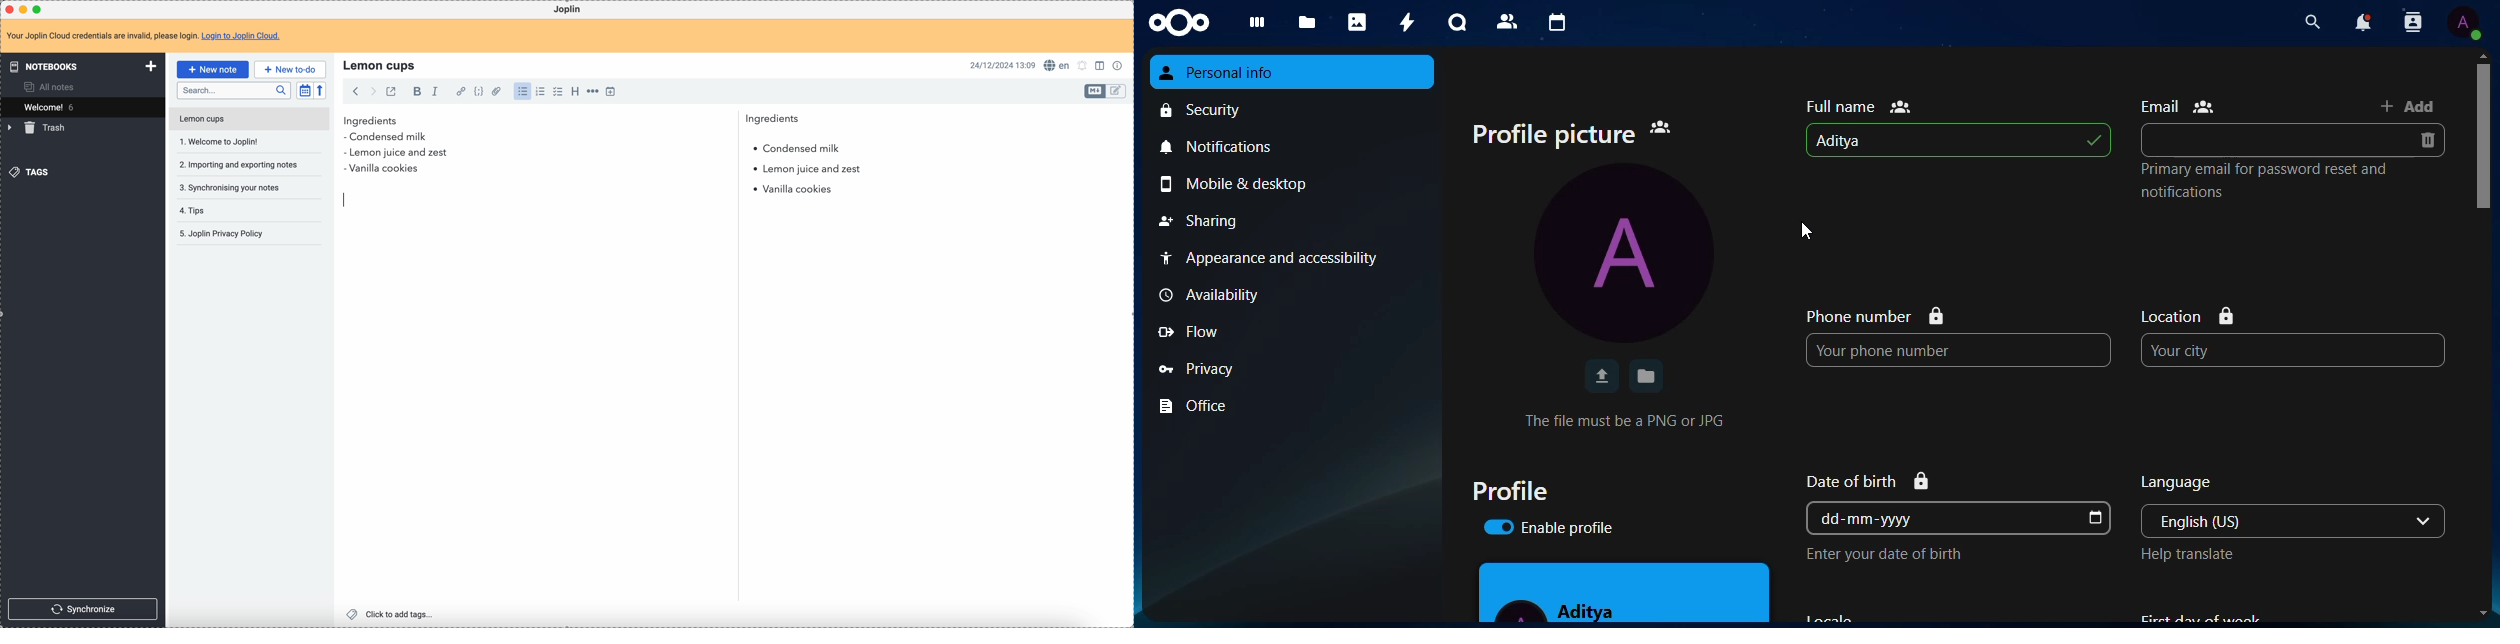 The width and height of the screenshot is (2520, 644). What do you see at coordinates (38, 128) in the screenshot?
I see `trash` at bounding box center [38, 128].